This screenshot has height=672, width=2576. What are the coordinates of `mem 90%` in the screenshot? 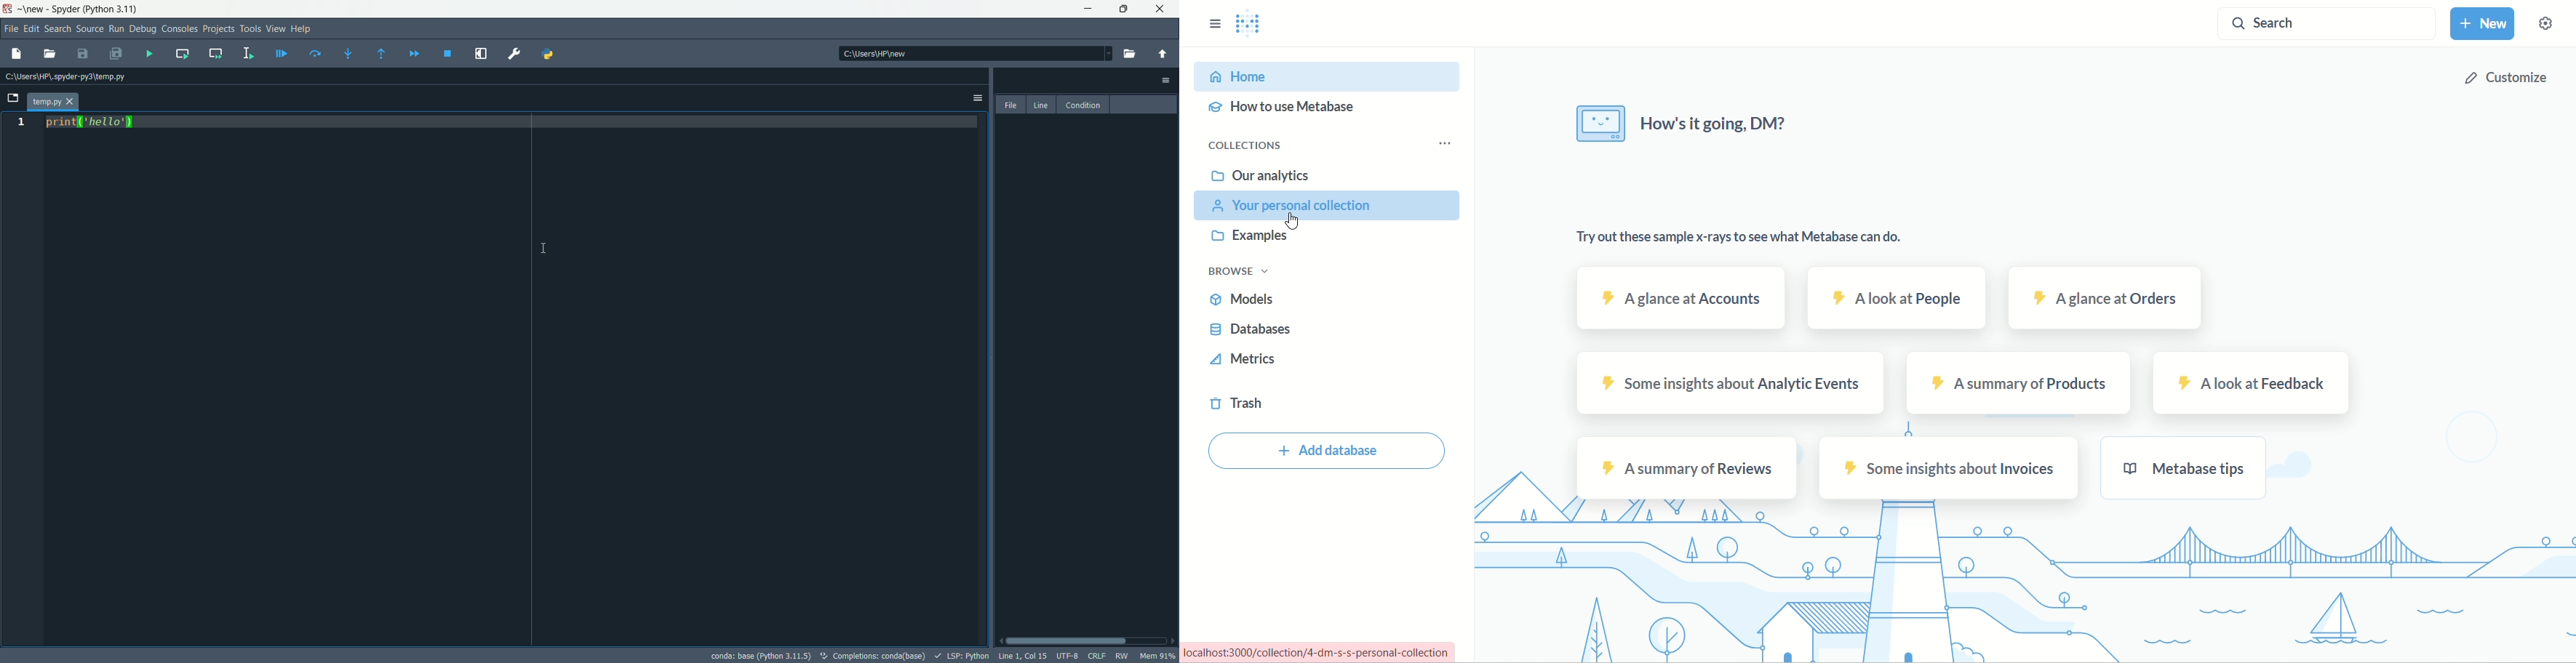 It's located at (1160, 656).